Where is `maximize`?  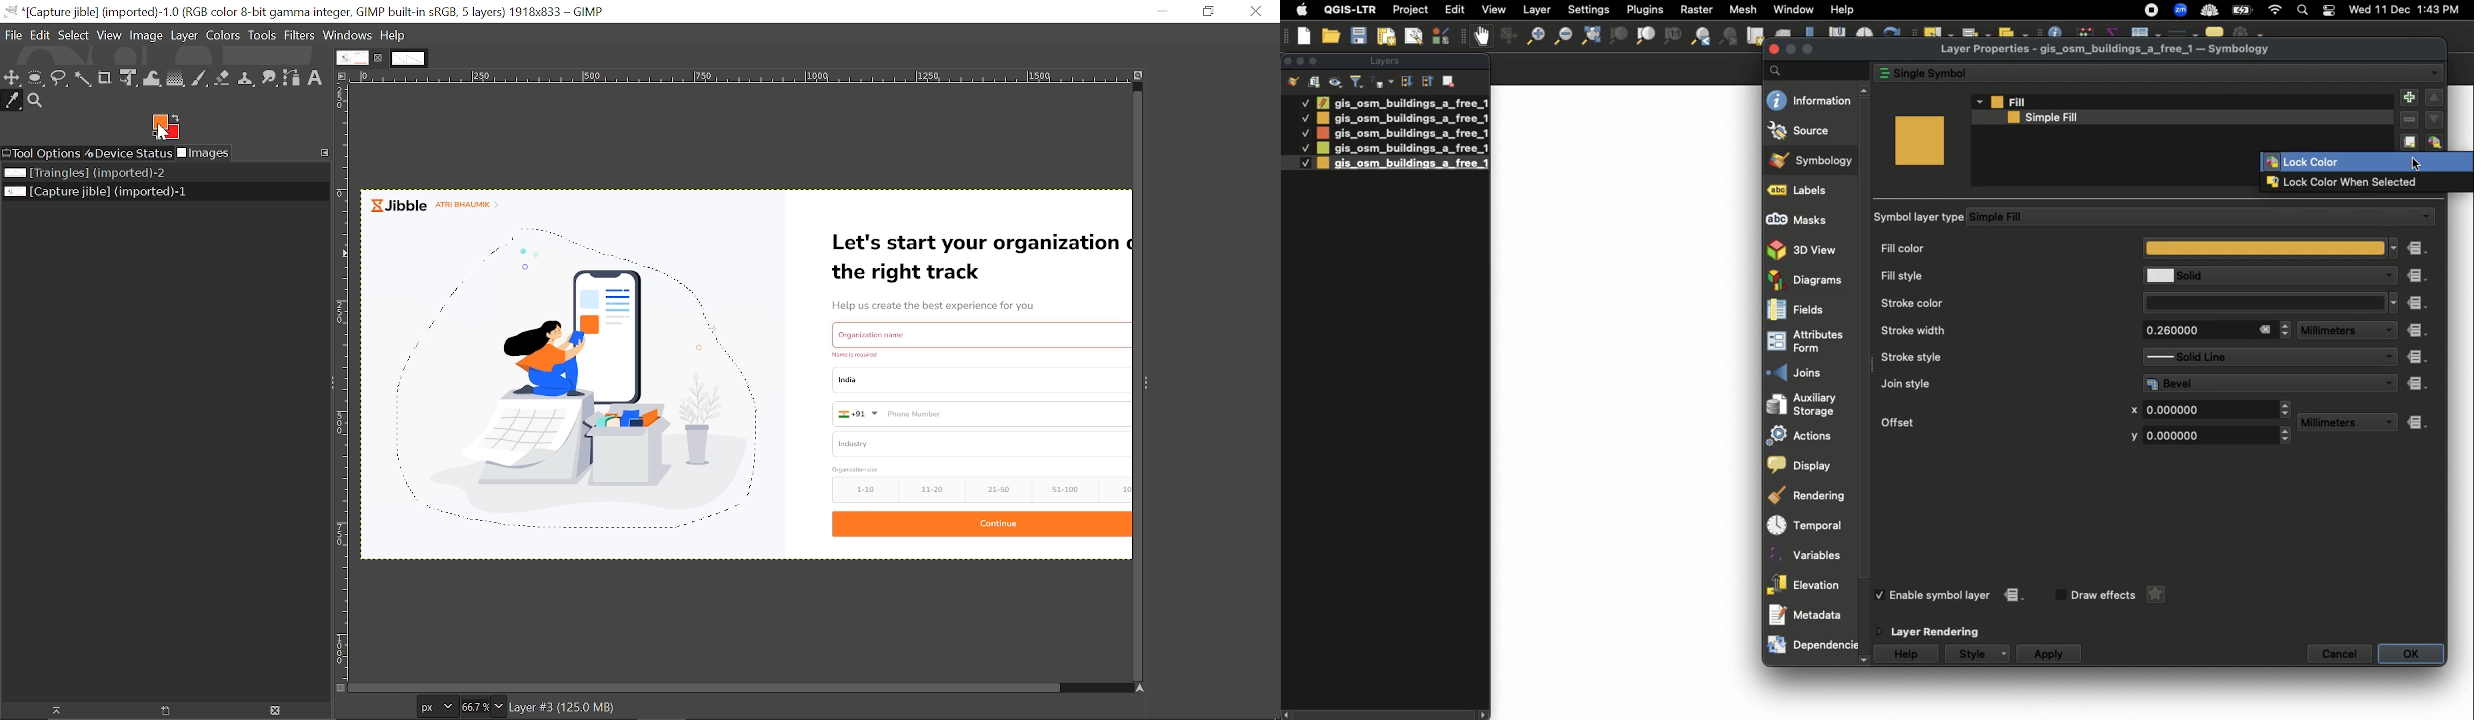
maximize is located at coordinates (1808, 48).